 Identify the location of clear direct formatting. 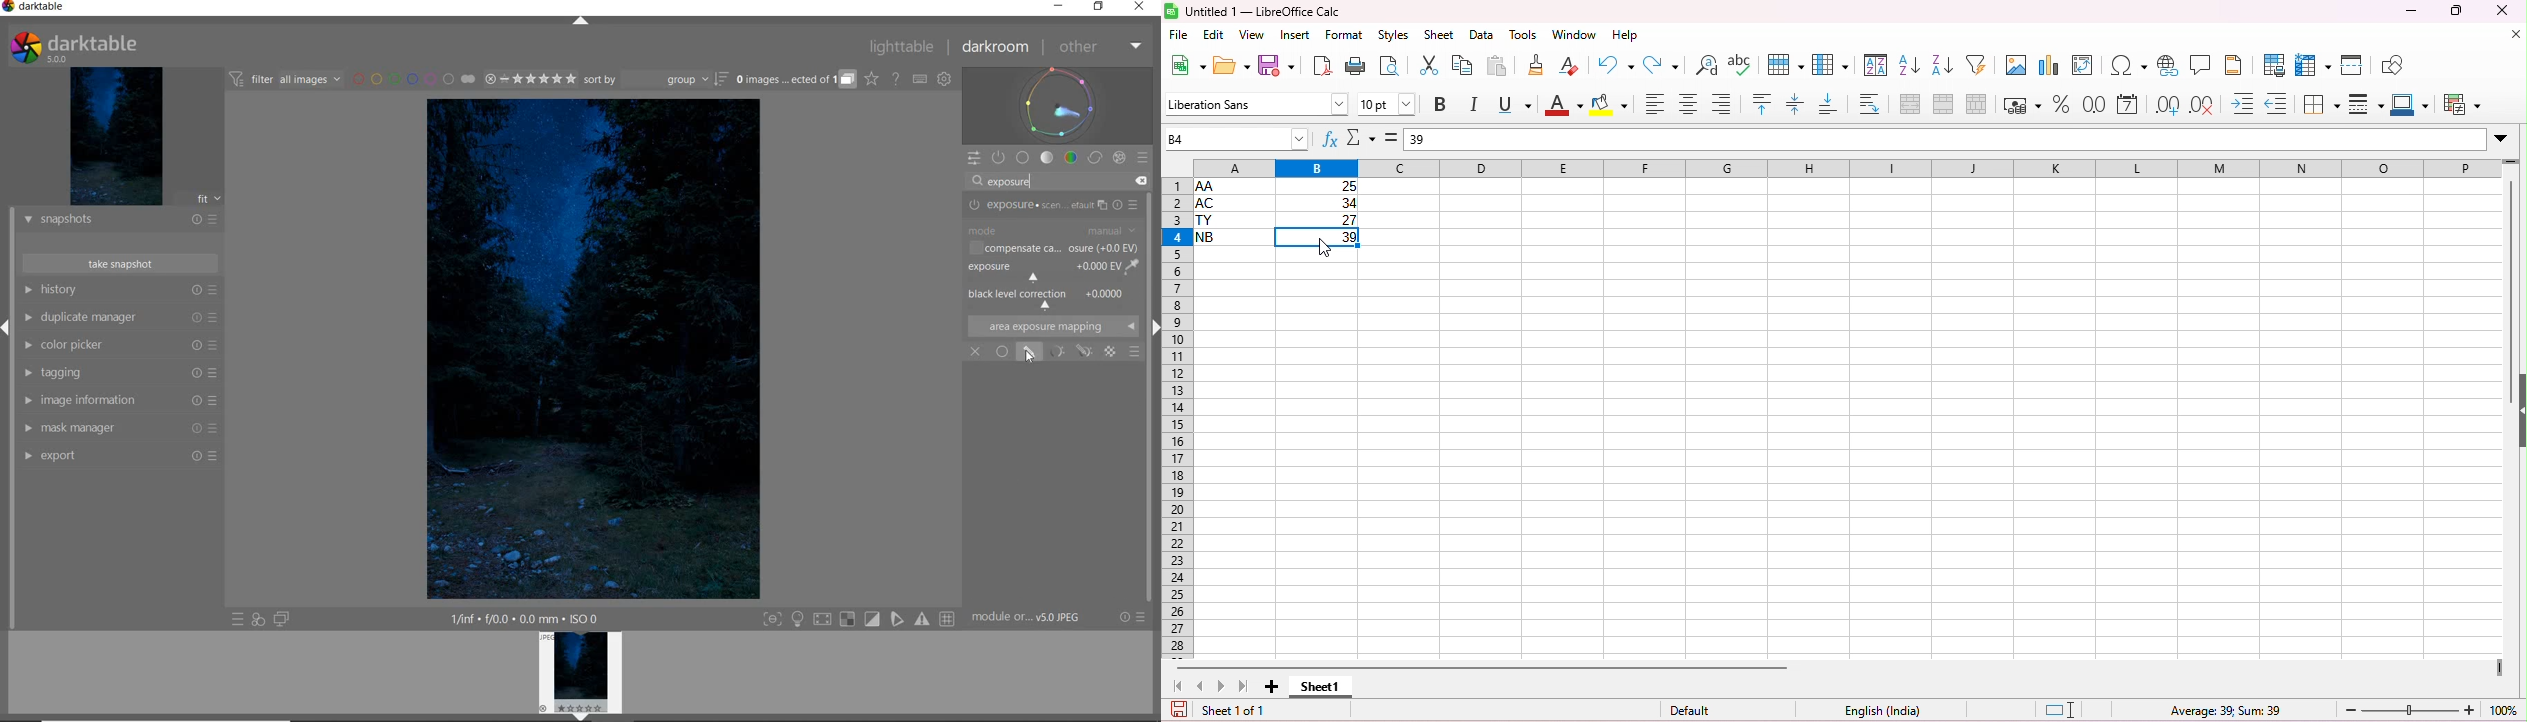
(1569, 64).